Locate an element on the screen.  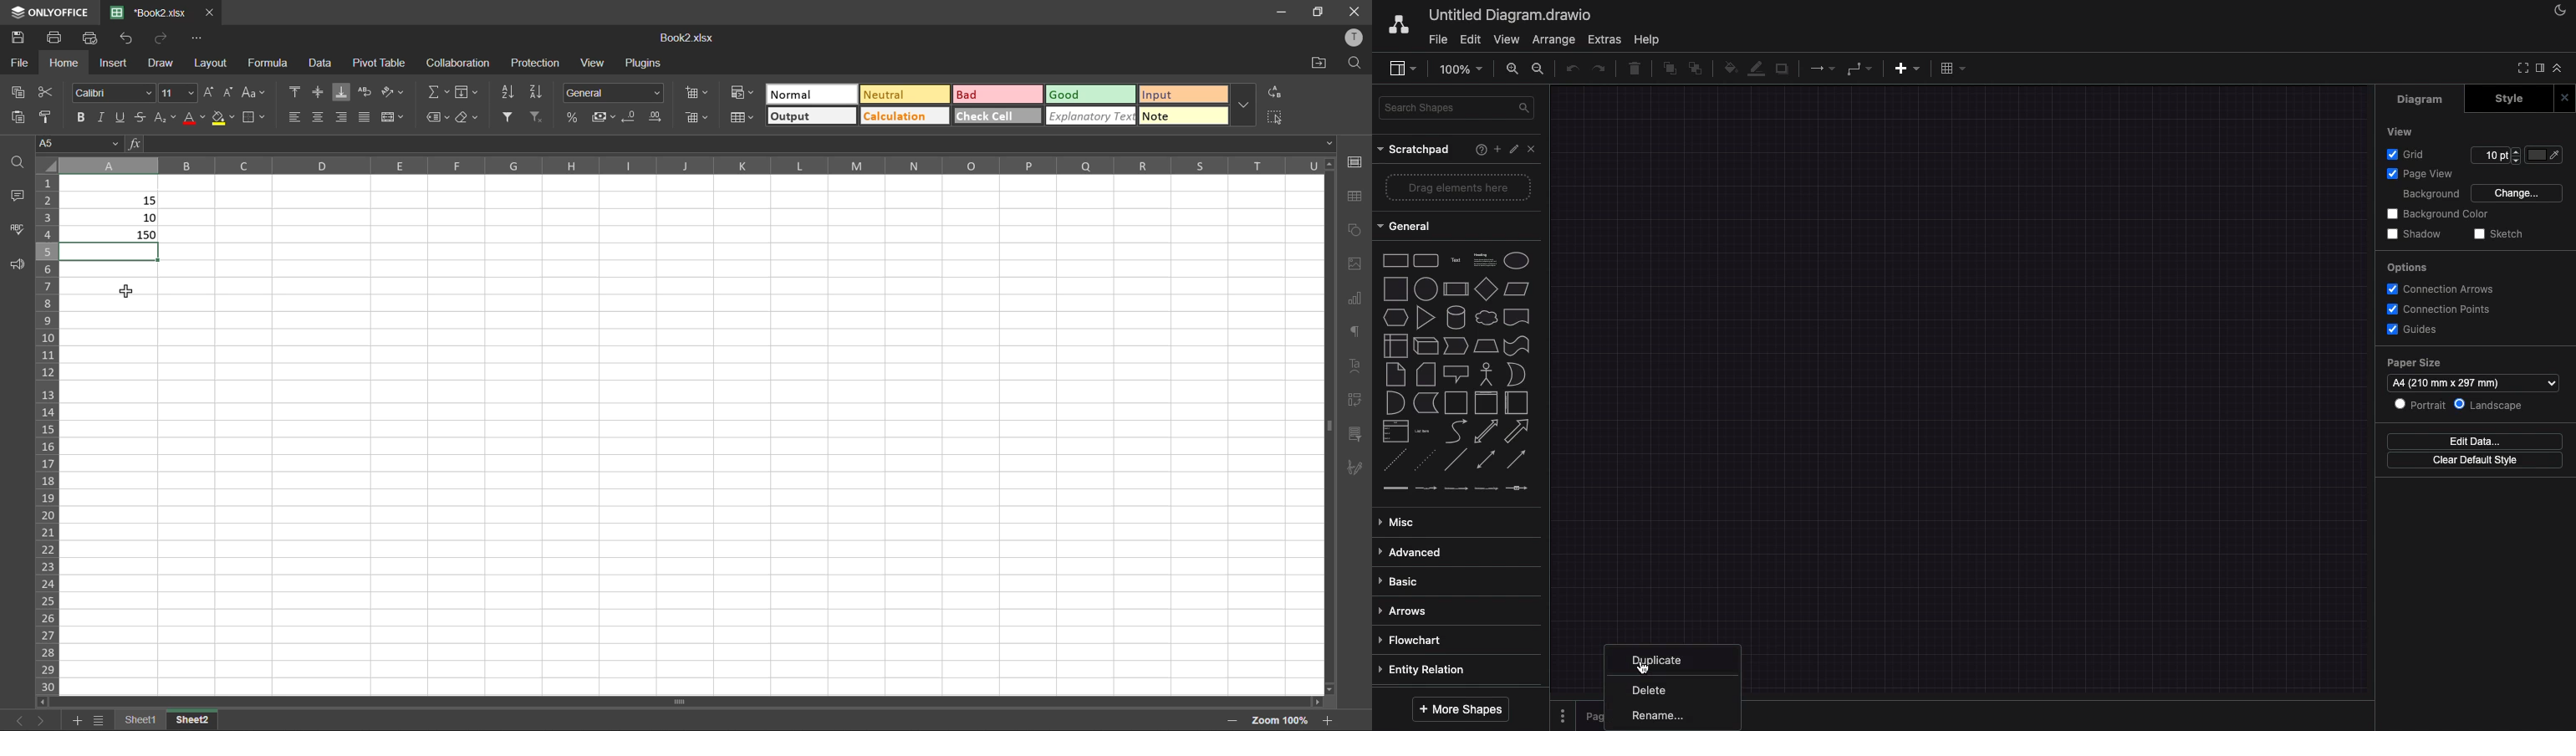
square is located at coordinates (1395, 289).